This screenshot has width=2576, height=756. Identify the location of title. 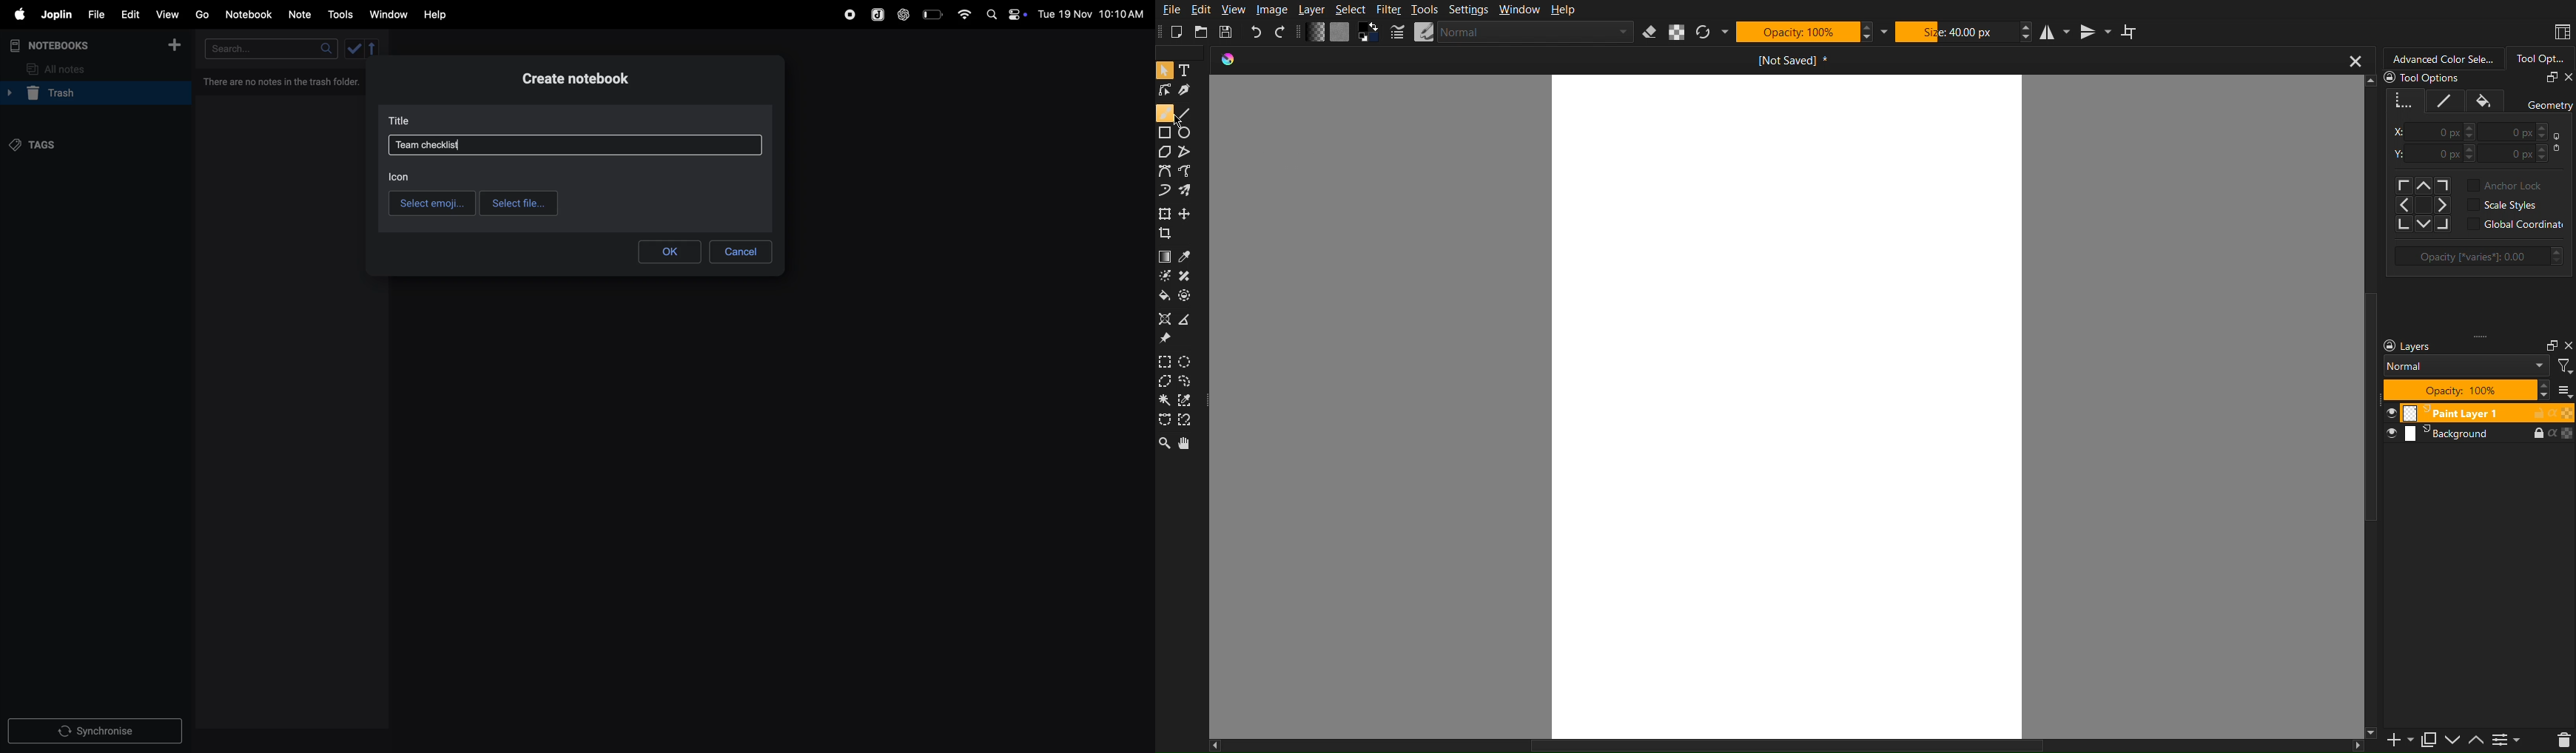
(401, 120).